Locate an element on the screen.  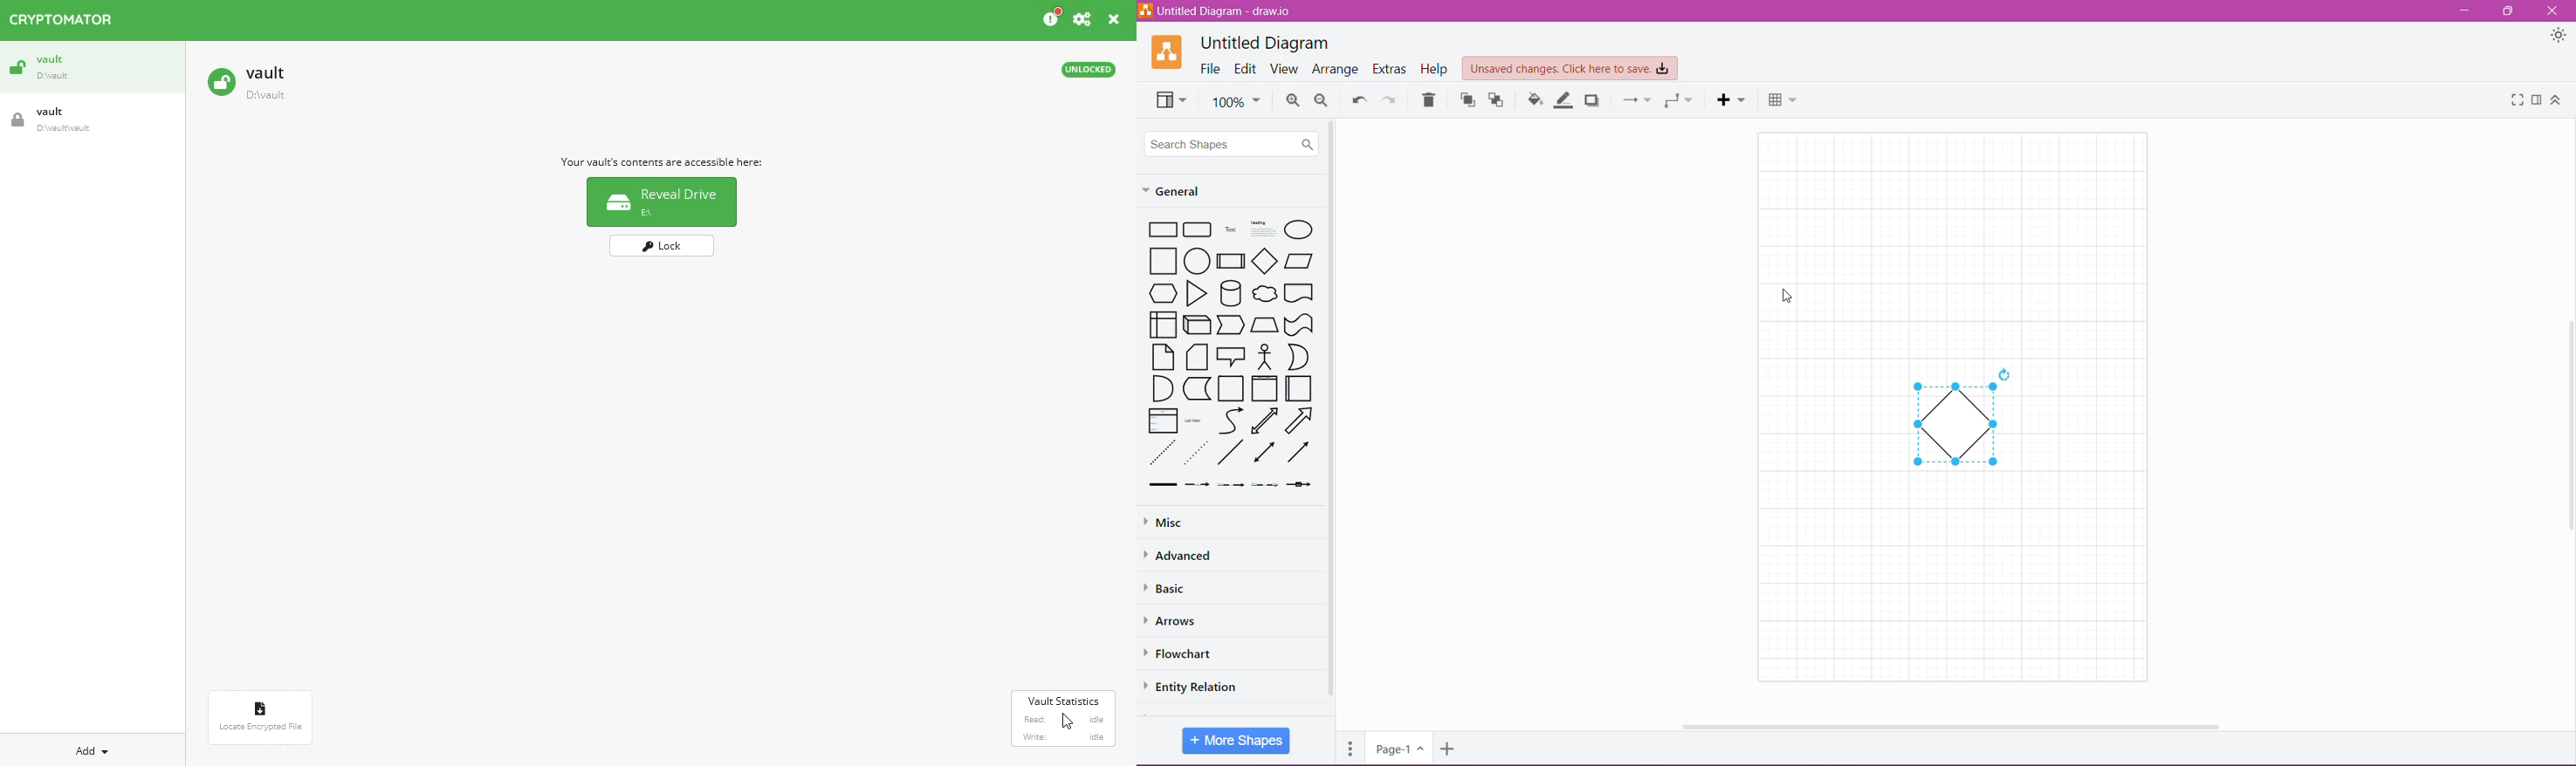
Selected Shape Insertion is located at coordinates (1956, 426).